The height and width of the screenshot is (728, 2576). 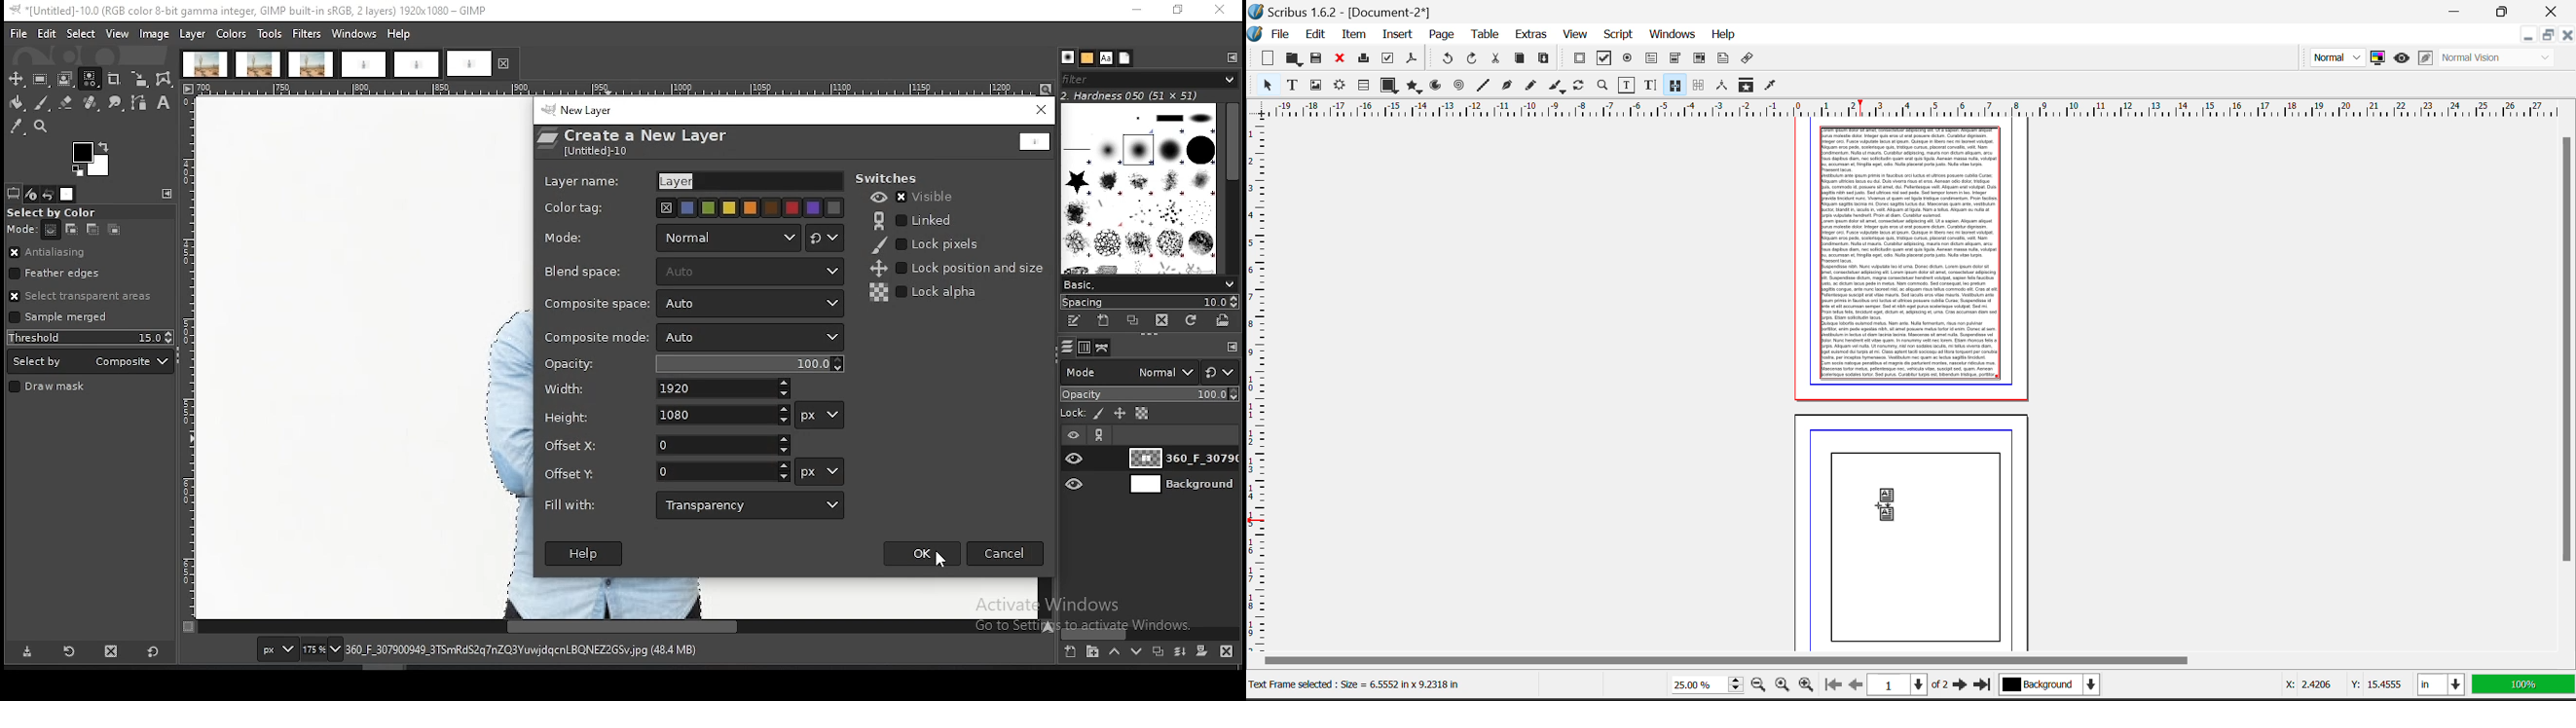 What do you see at coordinates (1530, 87) in the screenshot?
I see `Freehand` at bounding box center [1530, 87].